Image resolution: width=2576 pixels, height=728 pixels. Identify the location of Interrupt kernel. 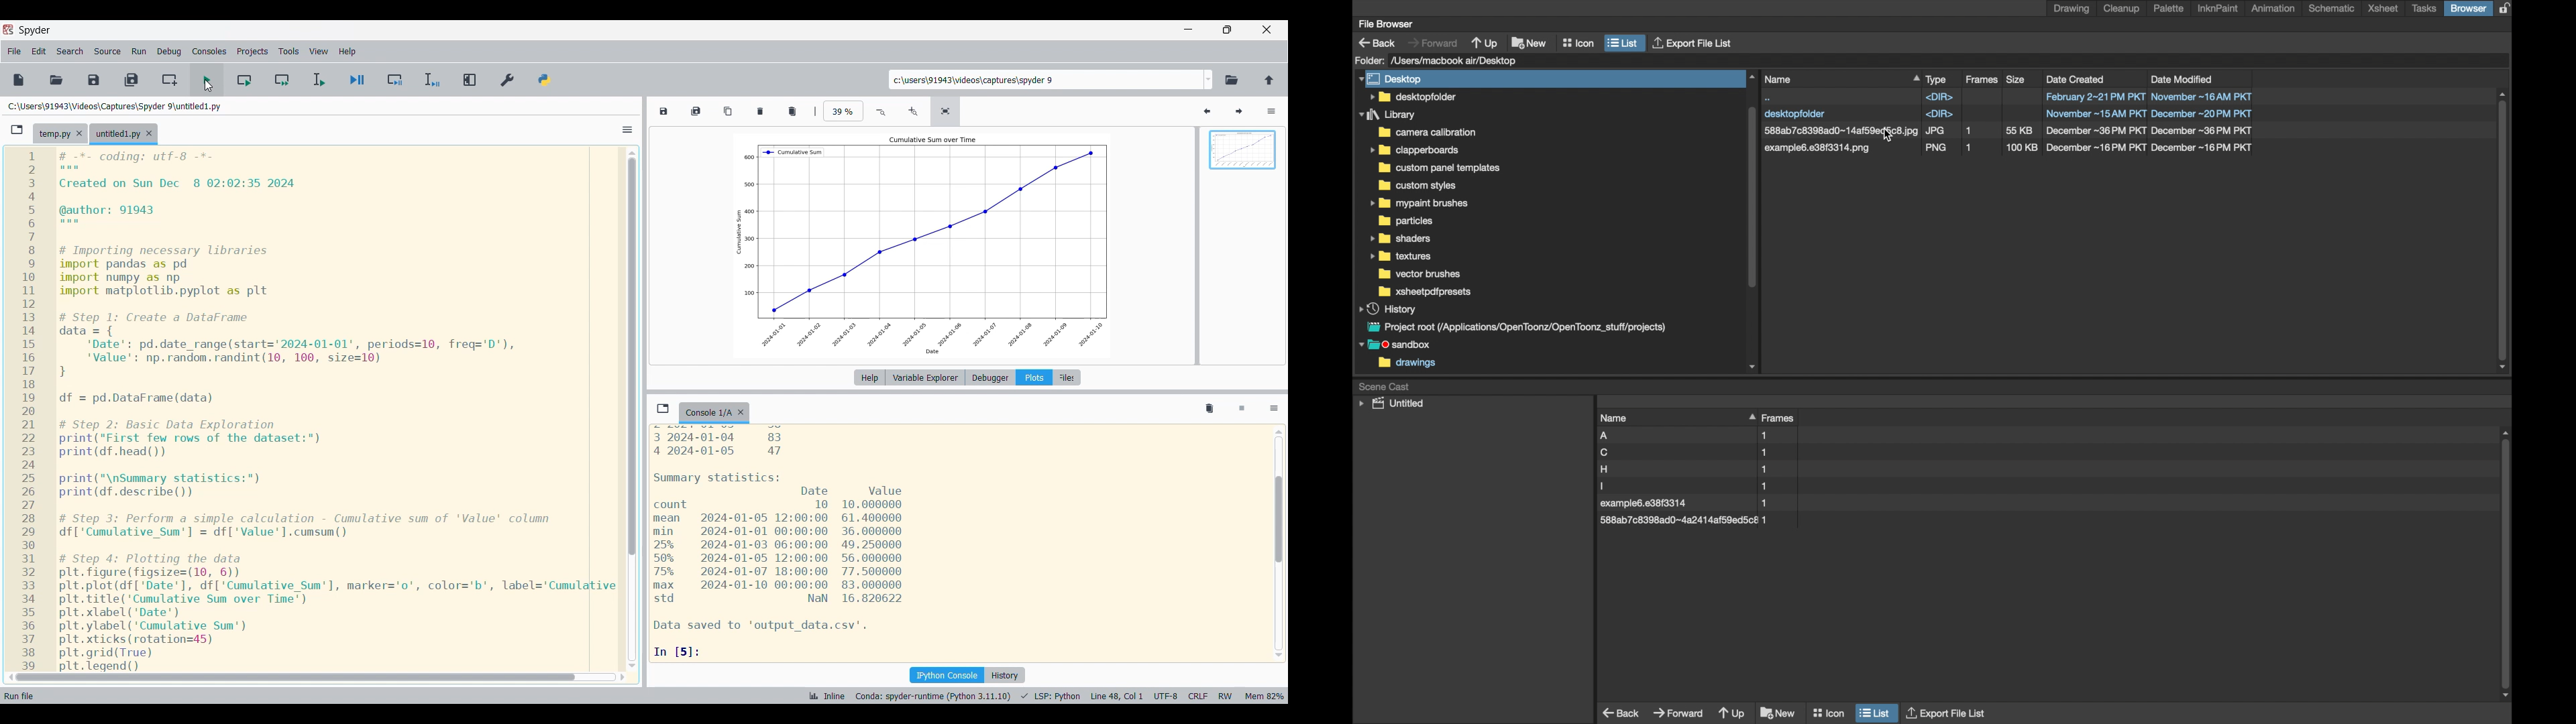
(1242, 409).